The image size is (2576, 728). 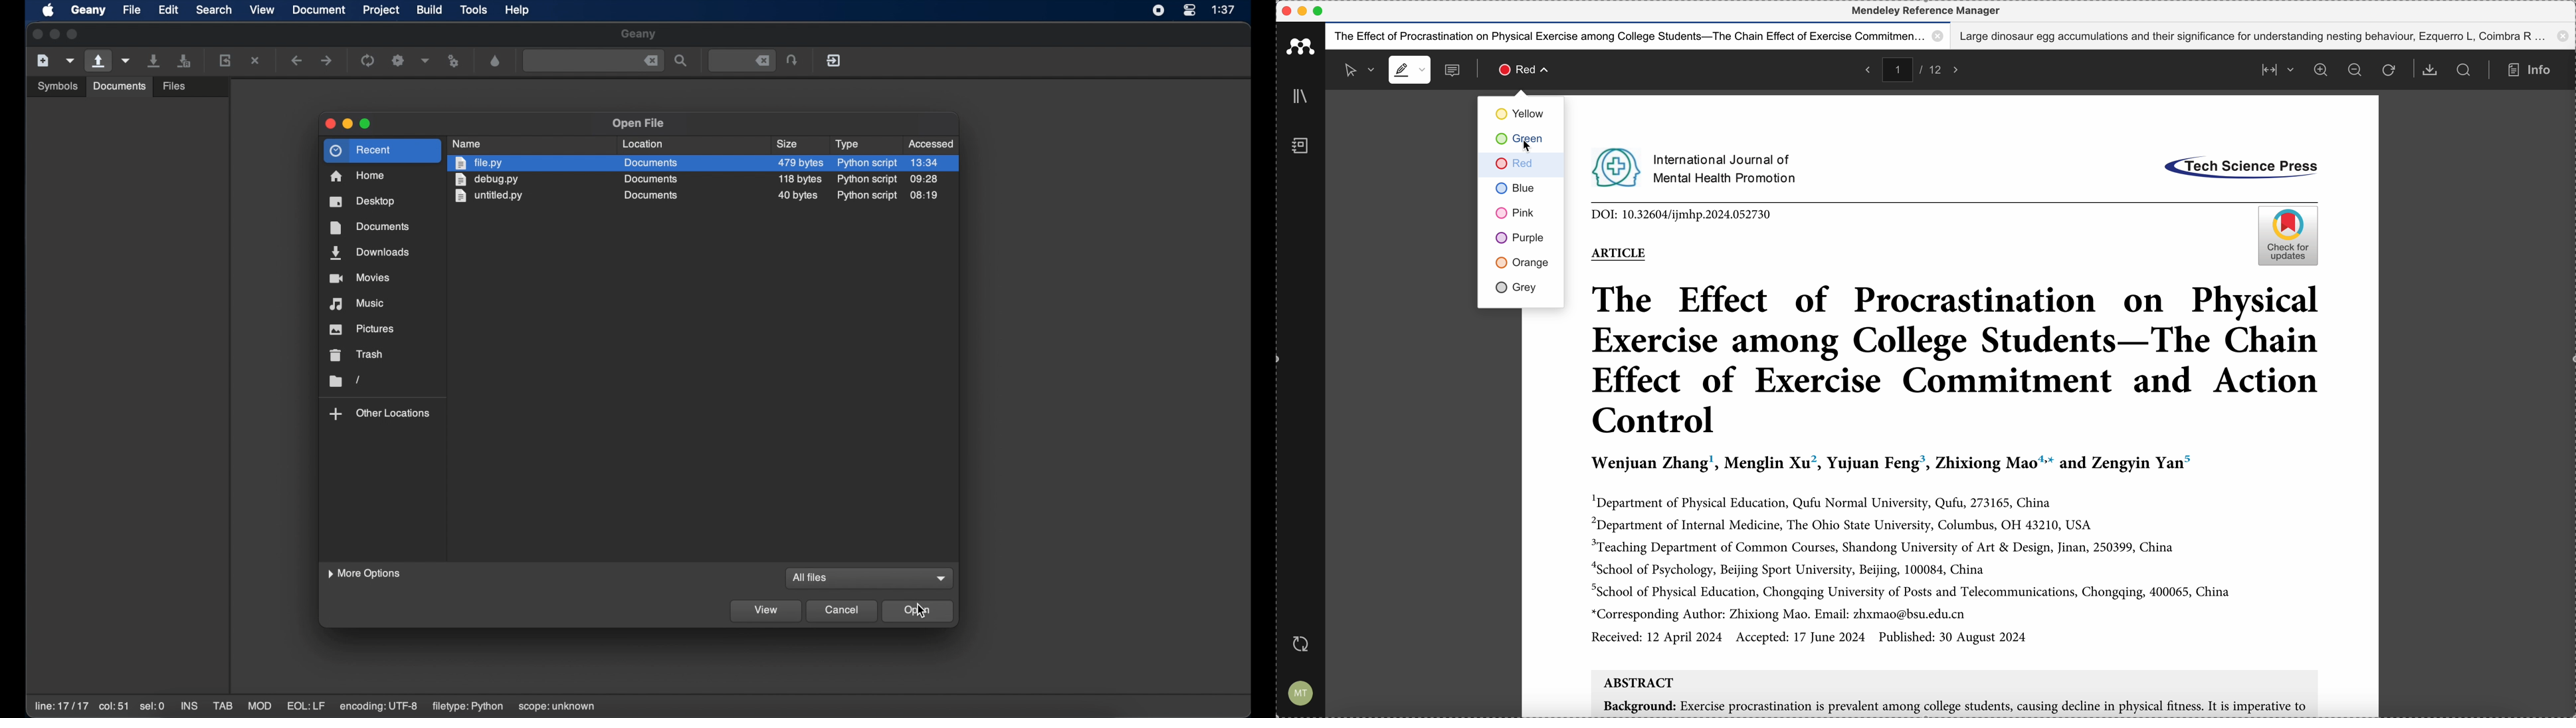 I want to click on Mendeley, so click(x=1926, y=11).